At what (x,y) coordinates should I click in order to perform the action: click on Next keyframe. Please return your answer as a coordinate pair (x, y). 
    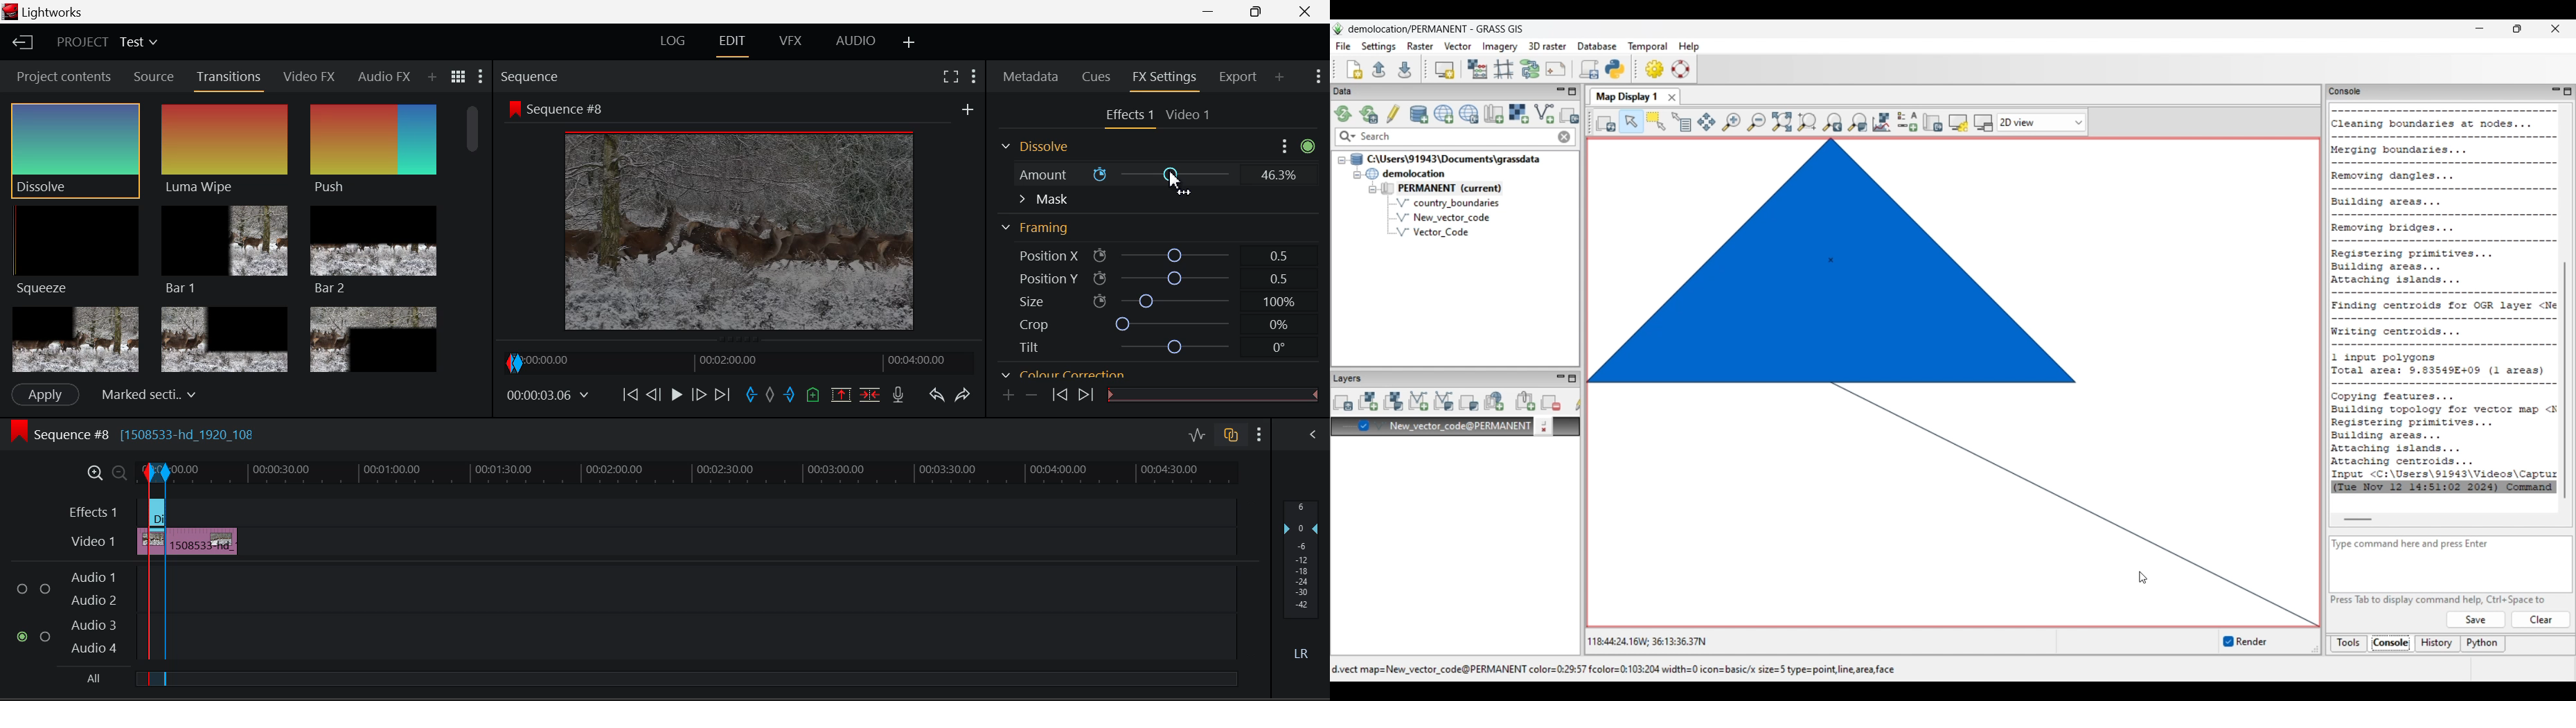
    Looking at the image, I should click on (1084, 395).